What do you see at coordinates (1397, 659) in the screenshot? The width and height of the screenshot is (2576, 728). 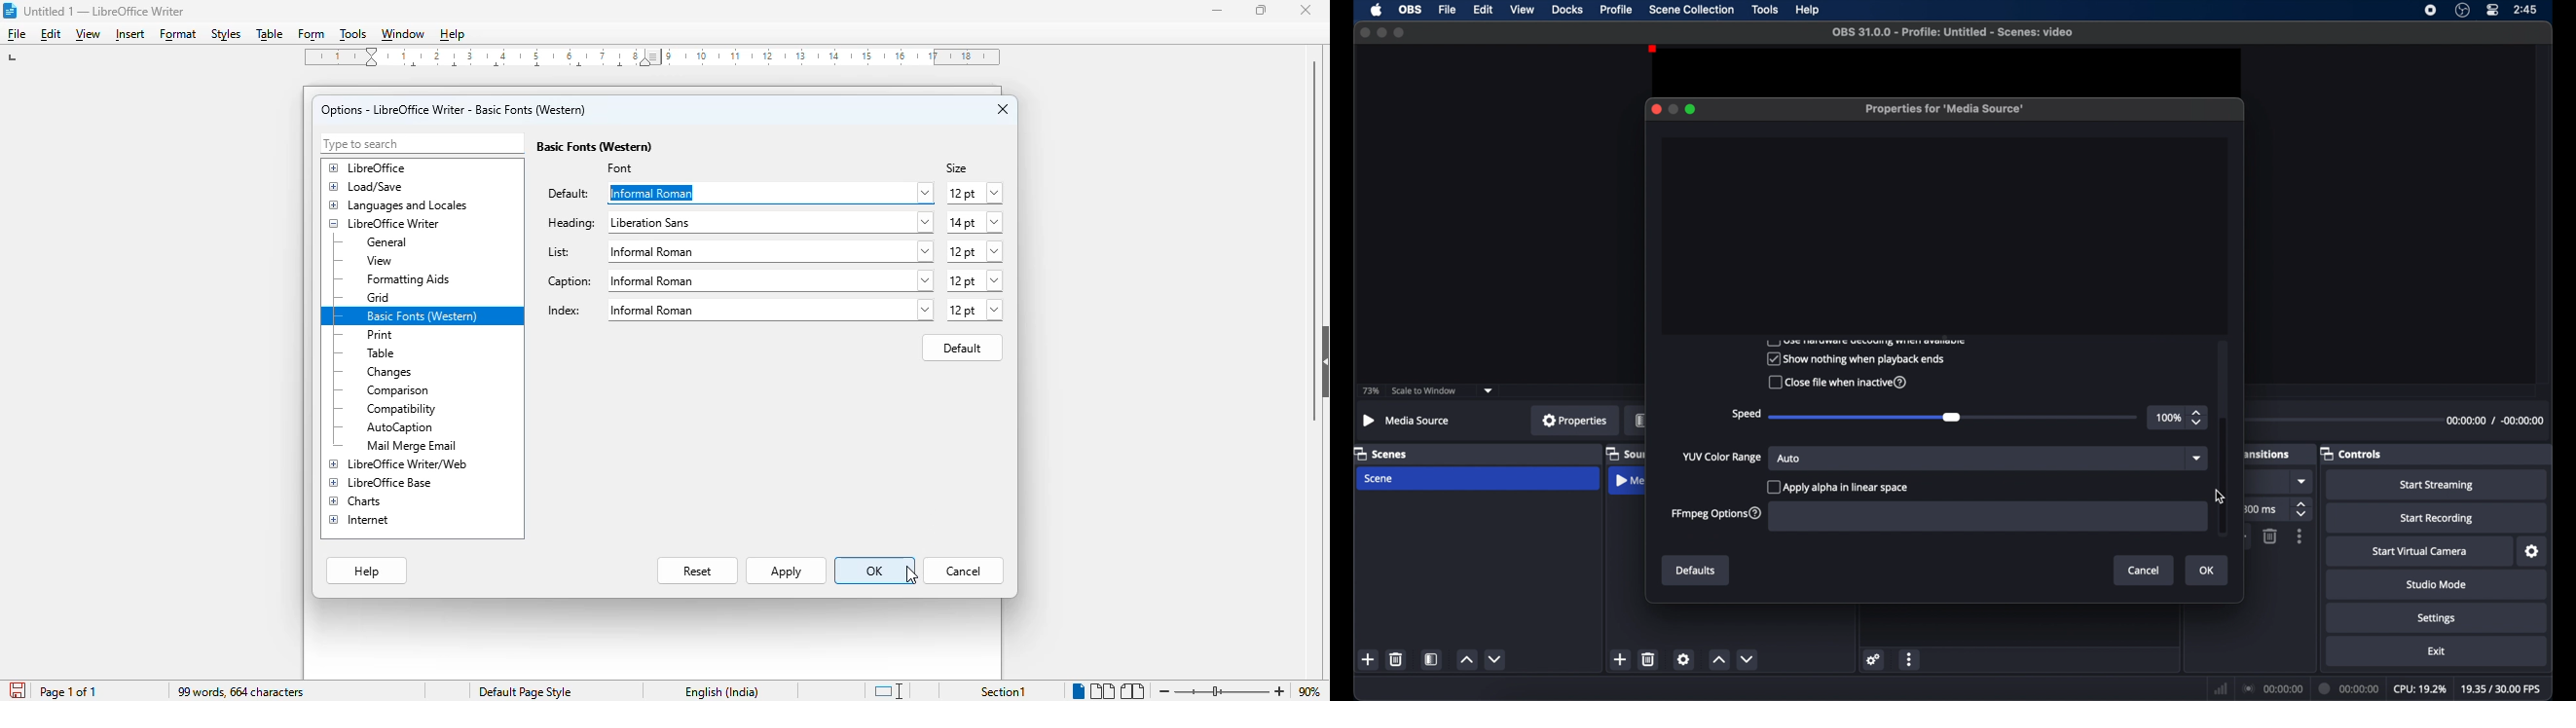 I see `delete` at bounding box center [1397, 659].